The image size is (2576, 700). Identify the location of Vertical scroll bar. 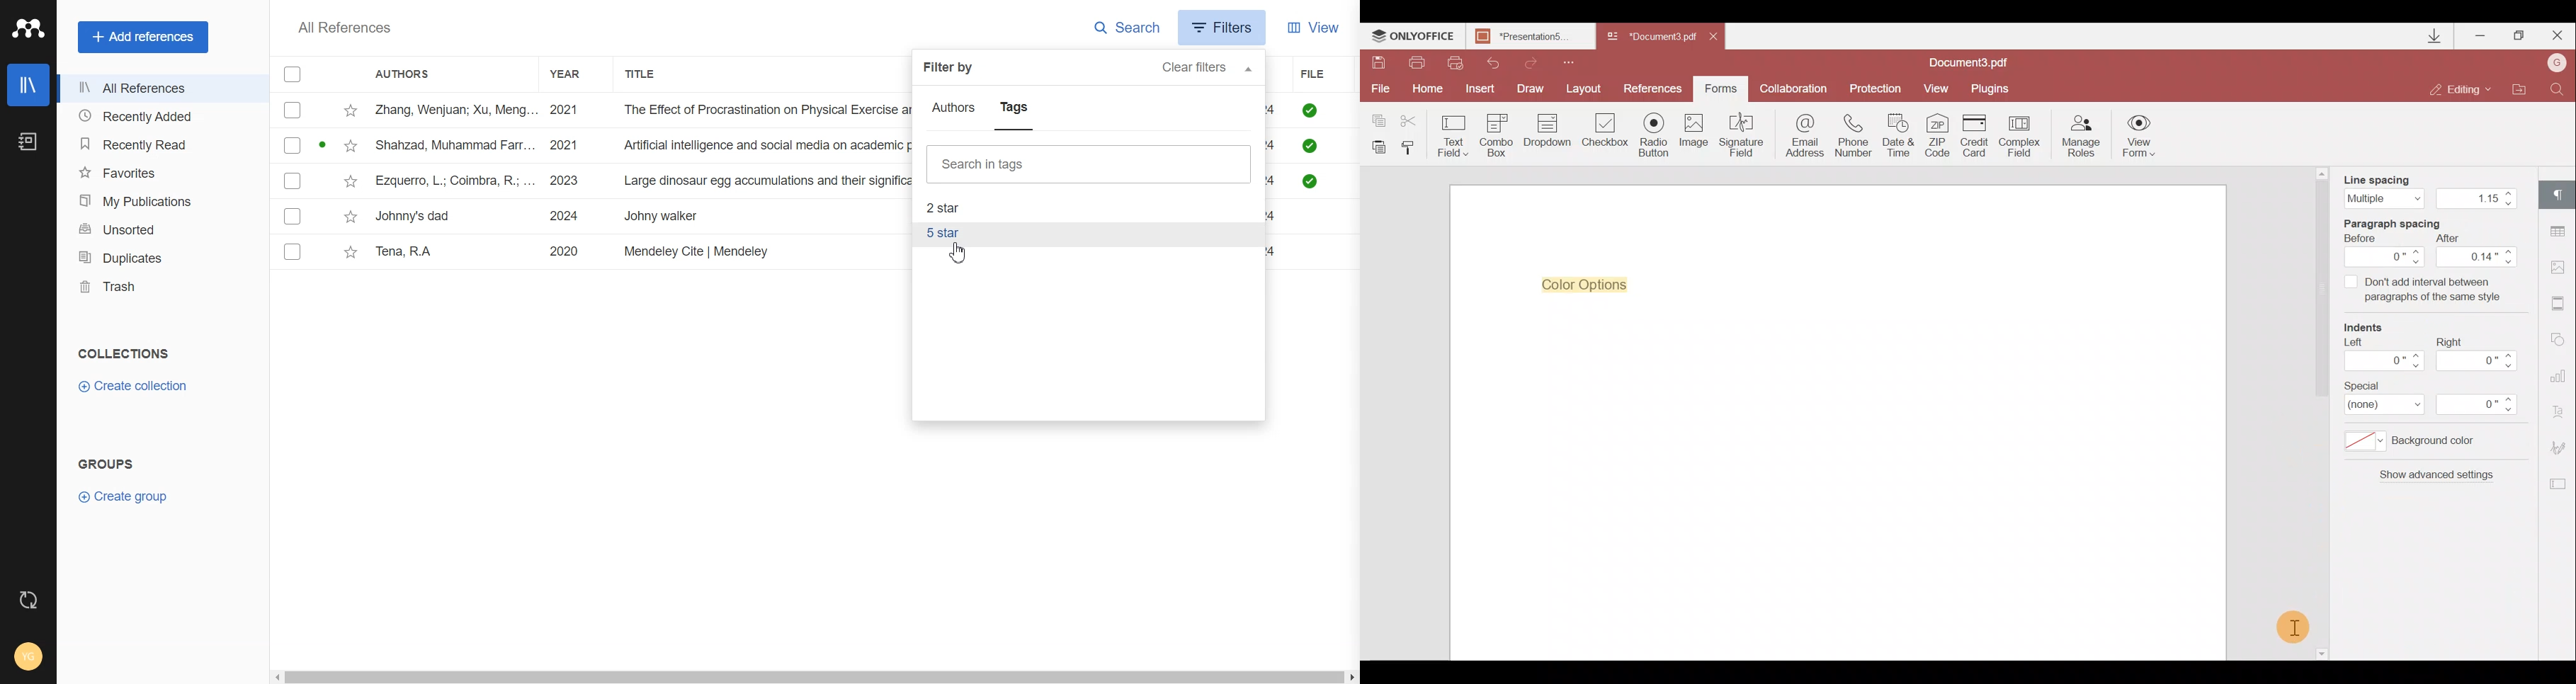
(1351, 370).